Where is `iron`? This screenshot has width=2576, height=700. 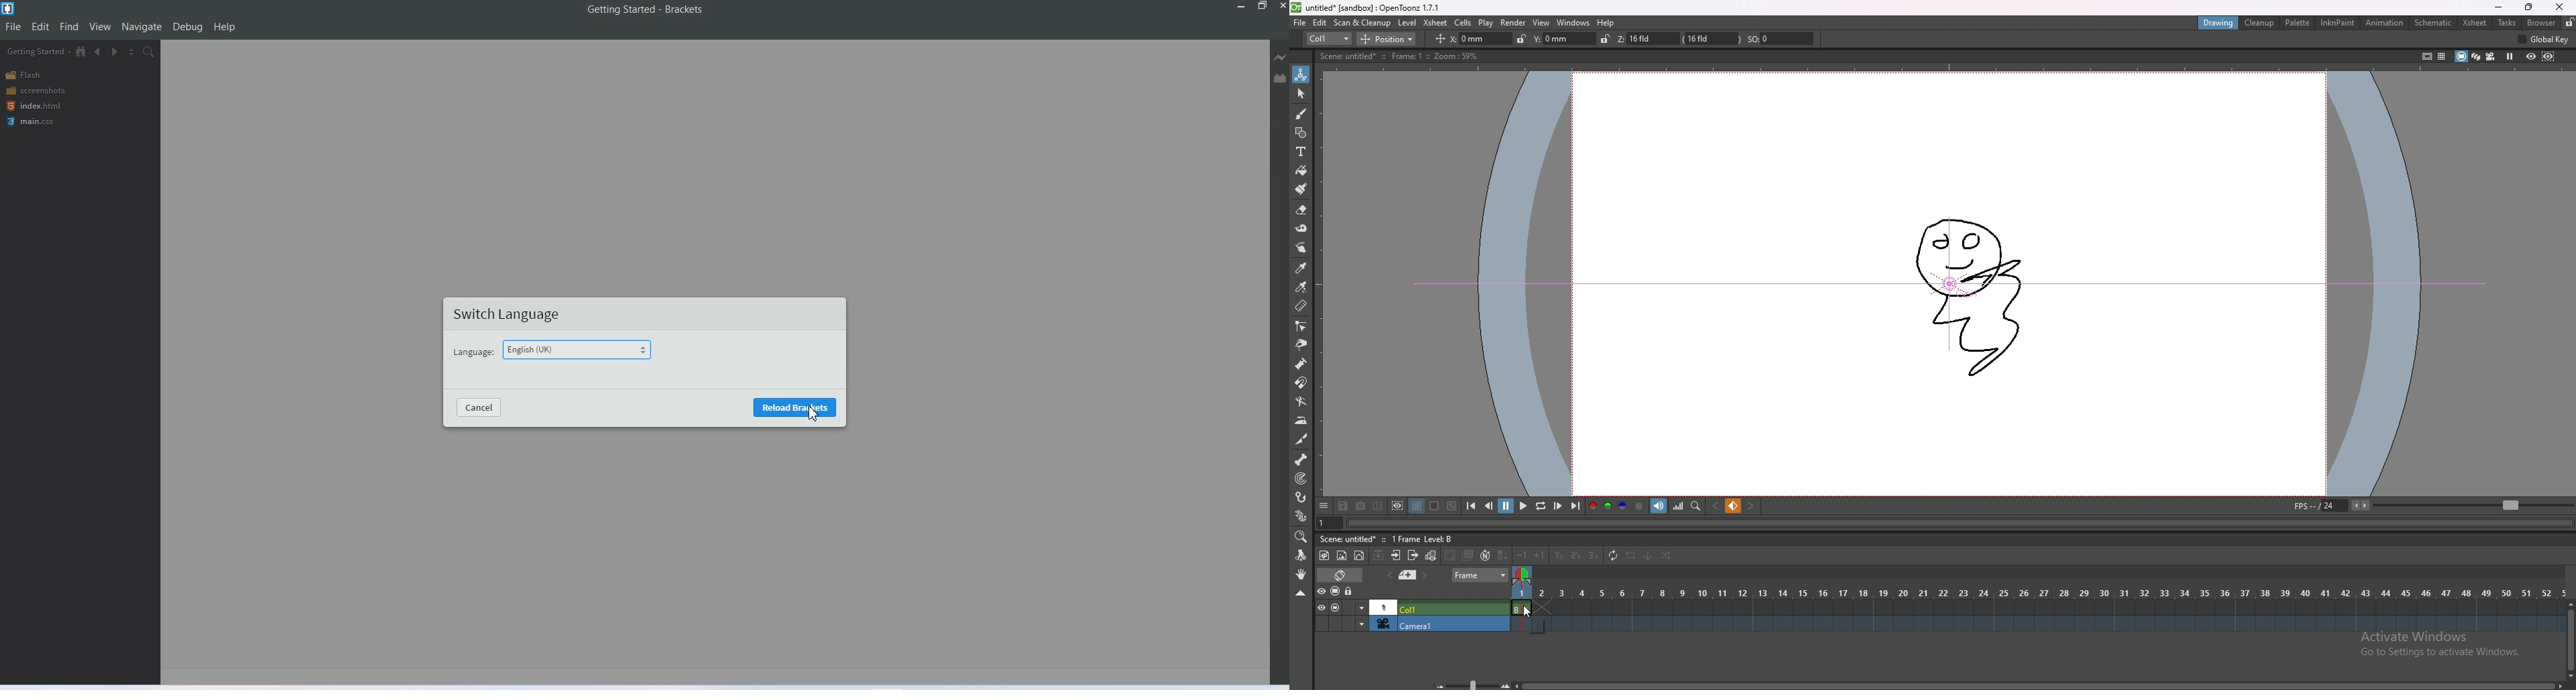
iron is located at coordinates (1302, 420).